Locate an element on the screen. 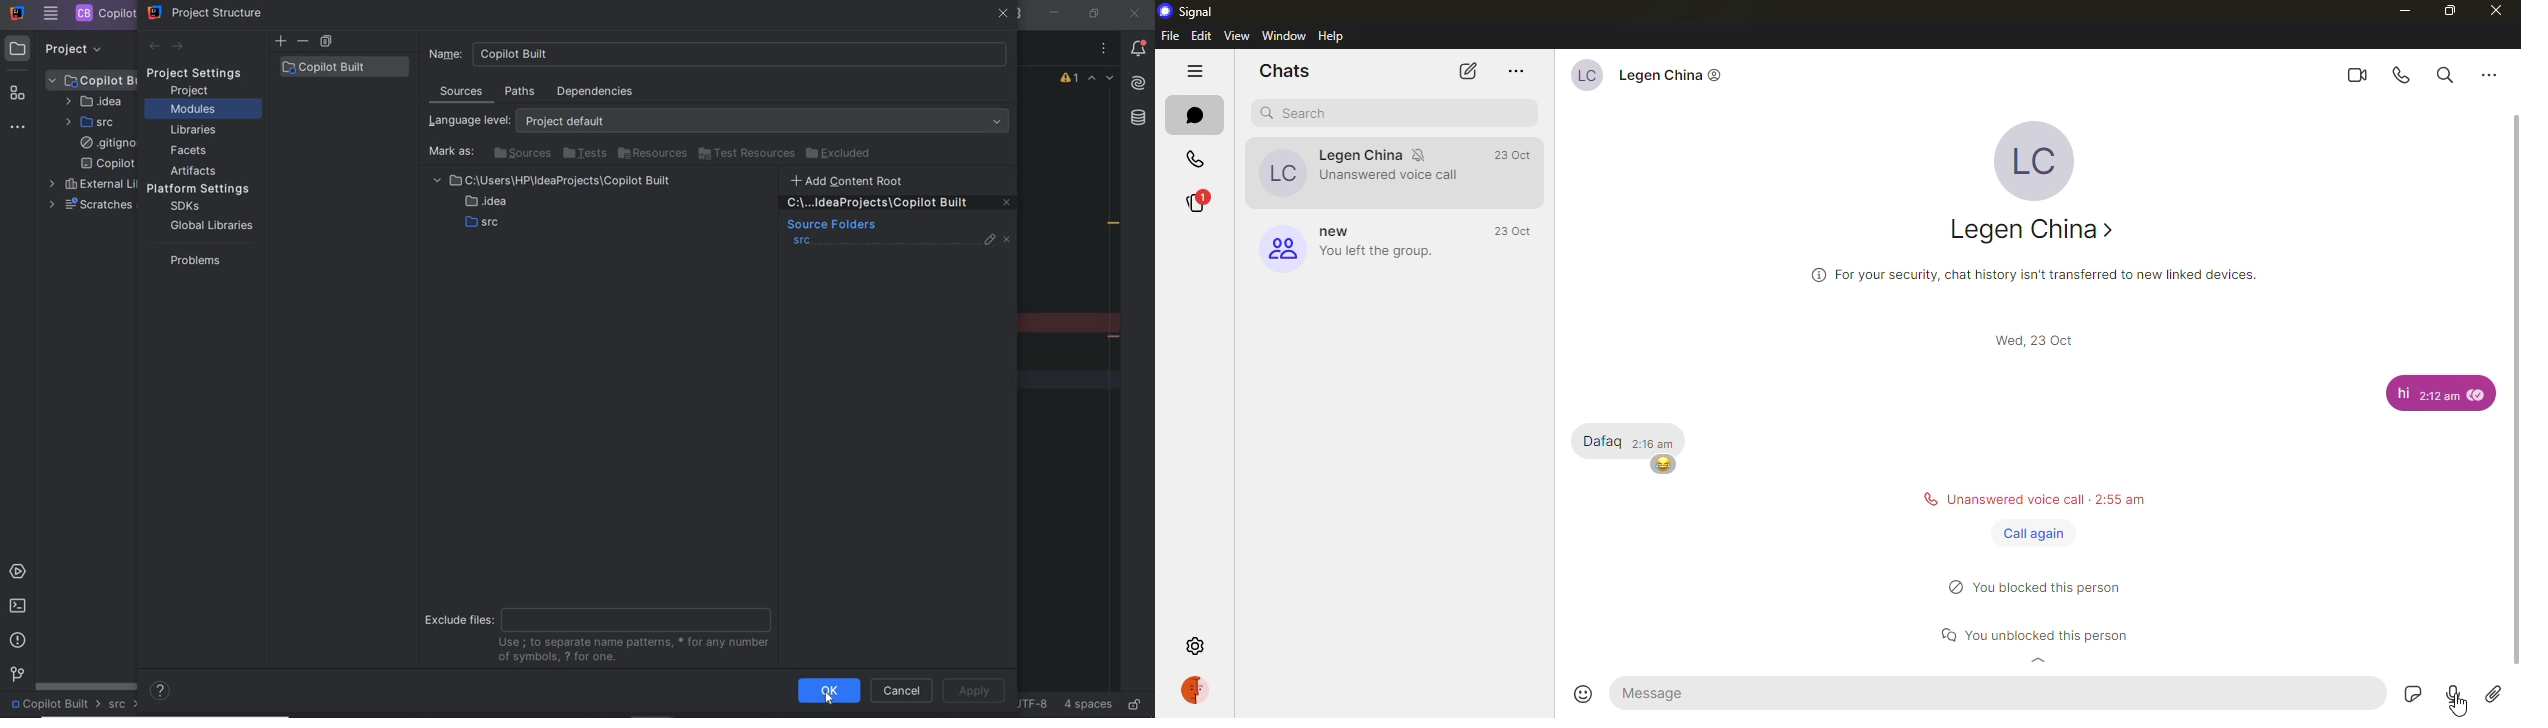 This screenshot has height=728, width=2548. apply is located at coordinates (974, 691).